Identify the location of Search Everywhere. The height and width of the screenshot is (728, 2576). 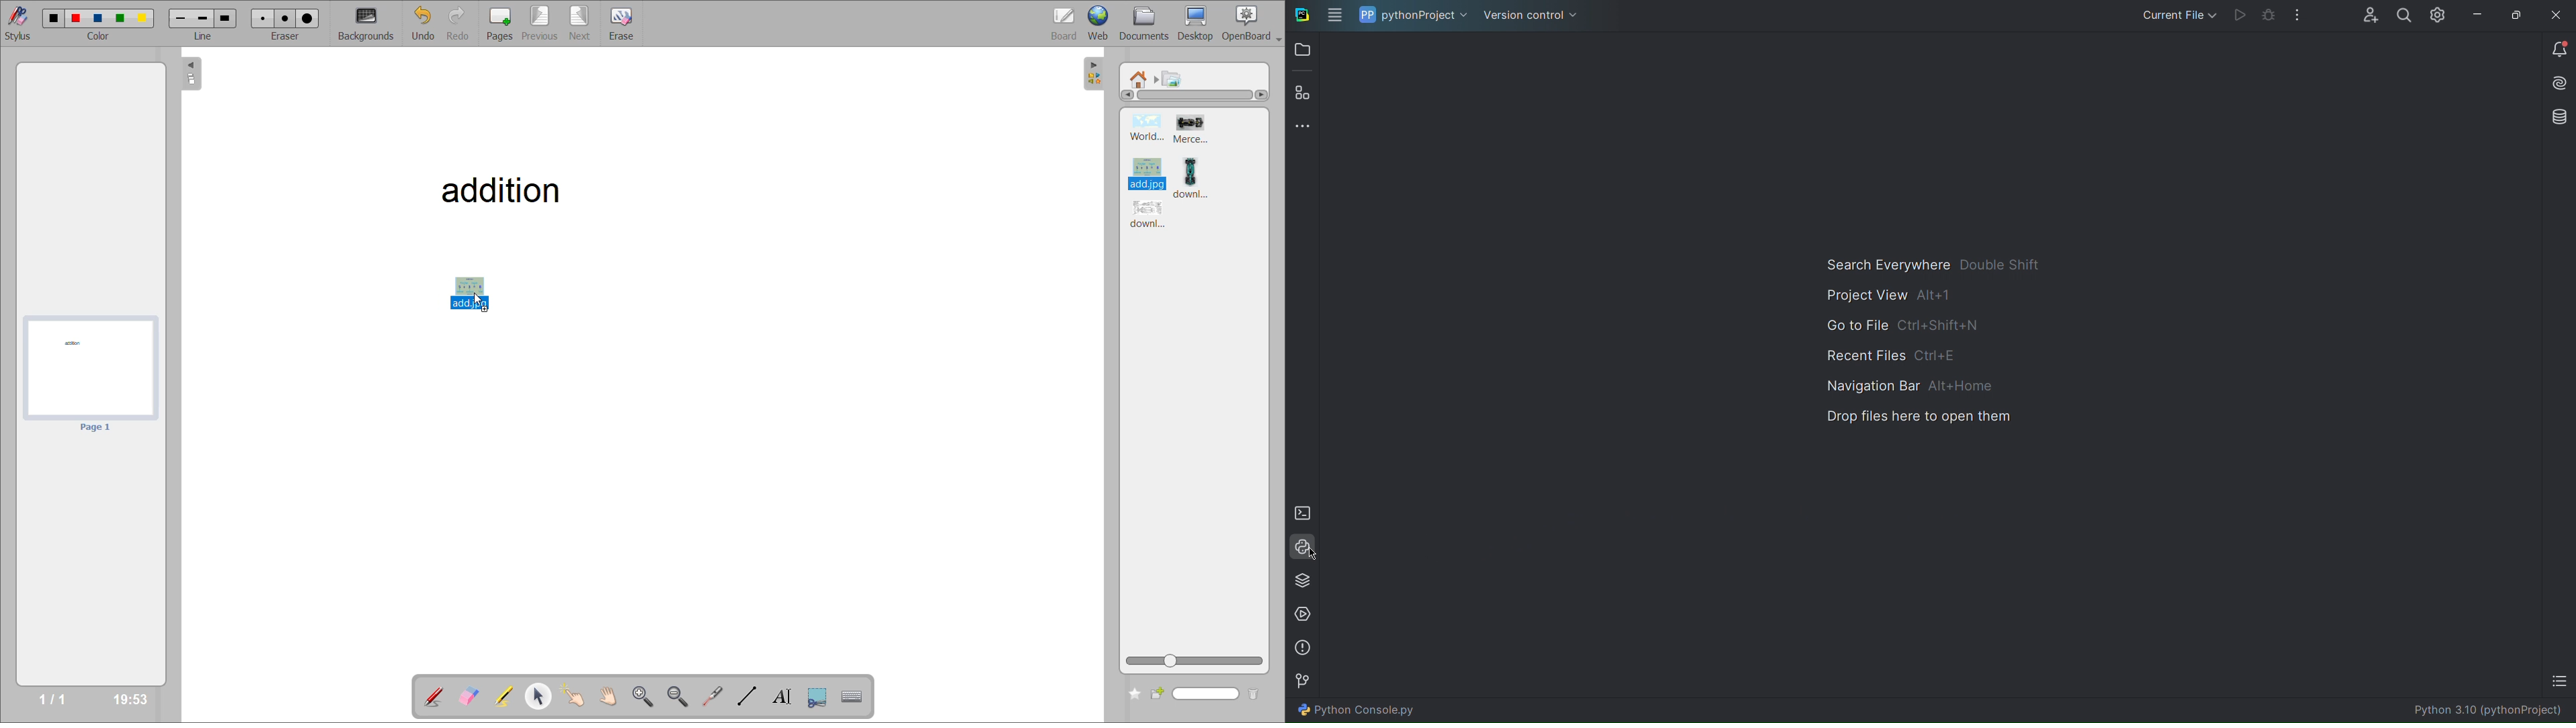
(1932, 265).